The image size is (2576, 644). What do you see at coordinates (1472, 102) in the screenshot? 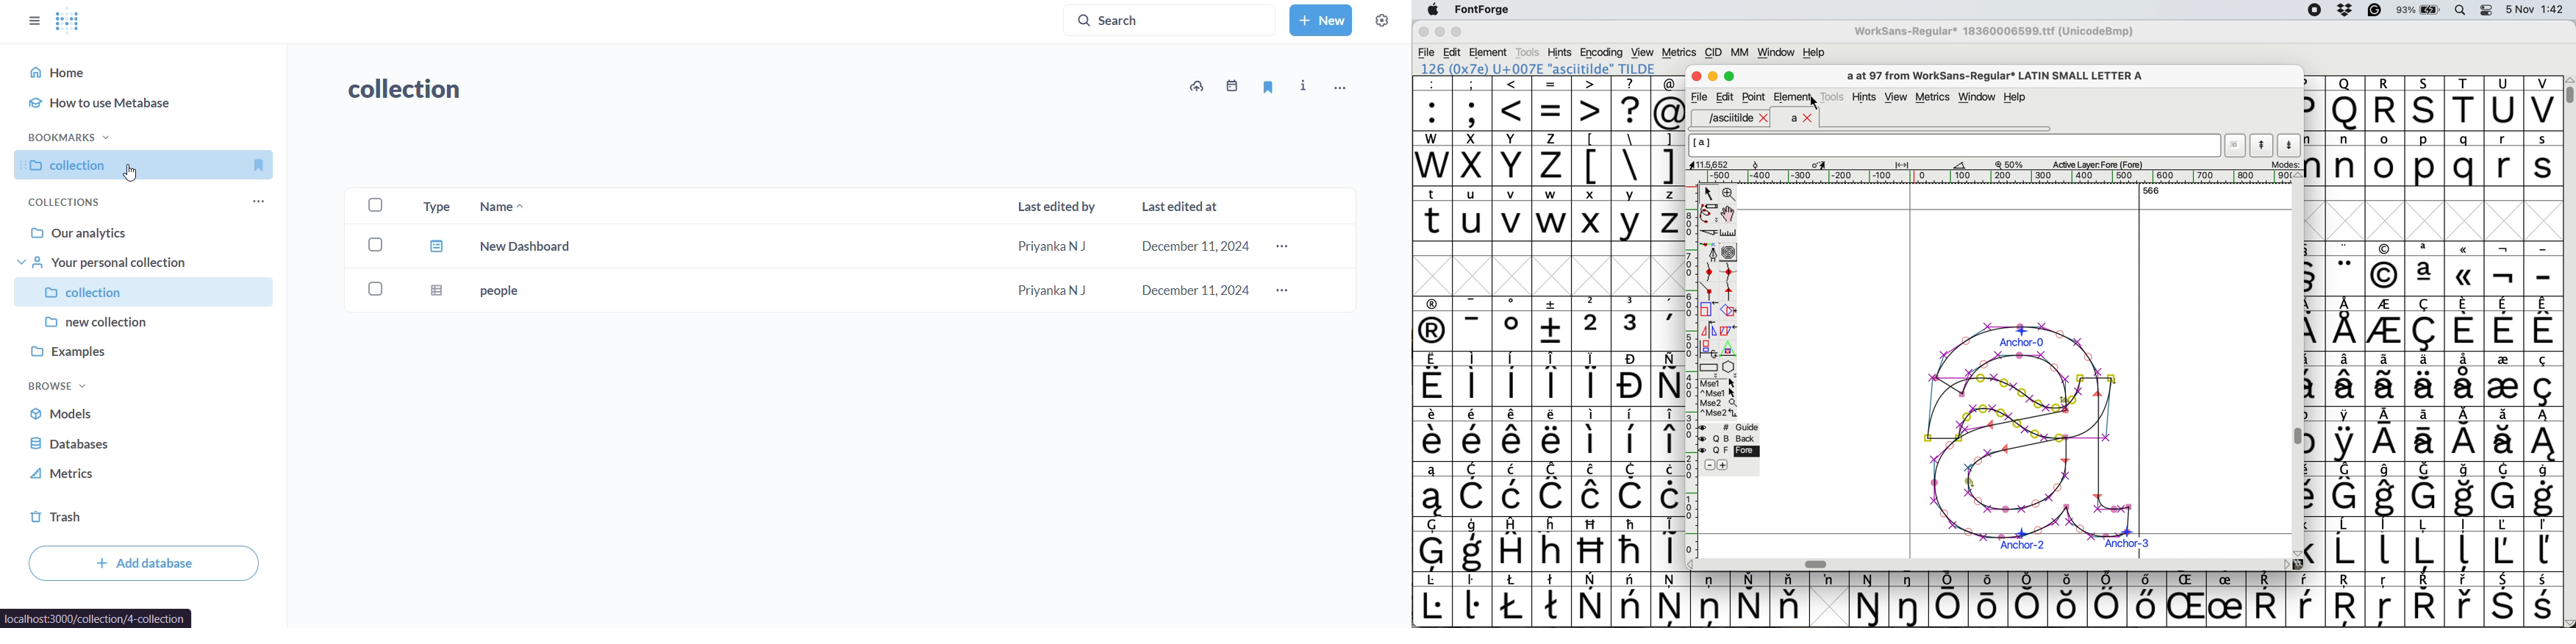
I see `;` at bounding box center [1472, 102].